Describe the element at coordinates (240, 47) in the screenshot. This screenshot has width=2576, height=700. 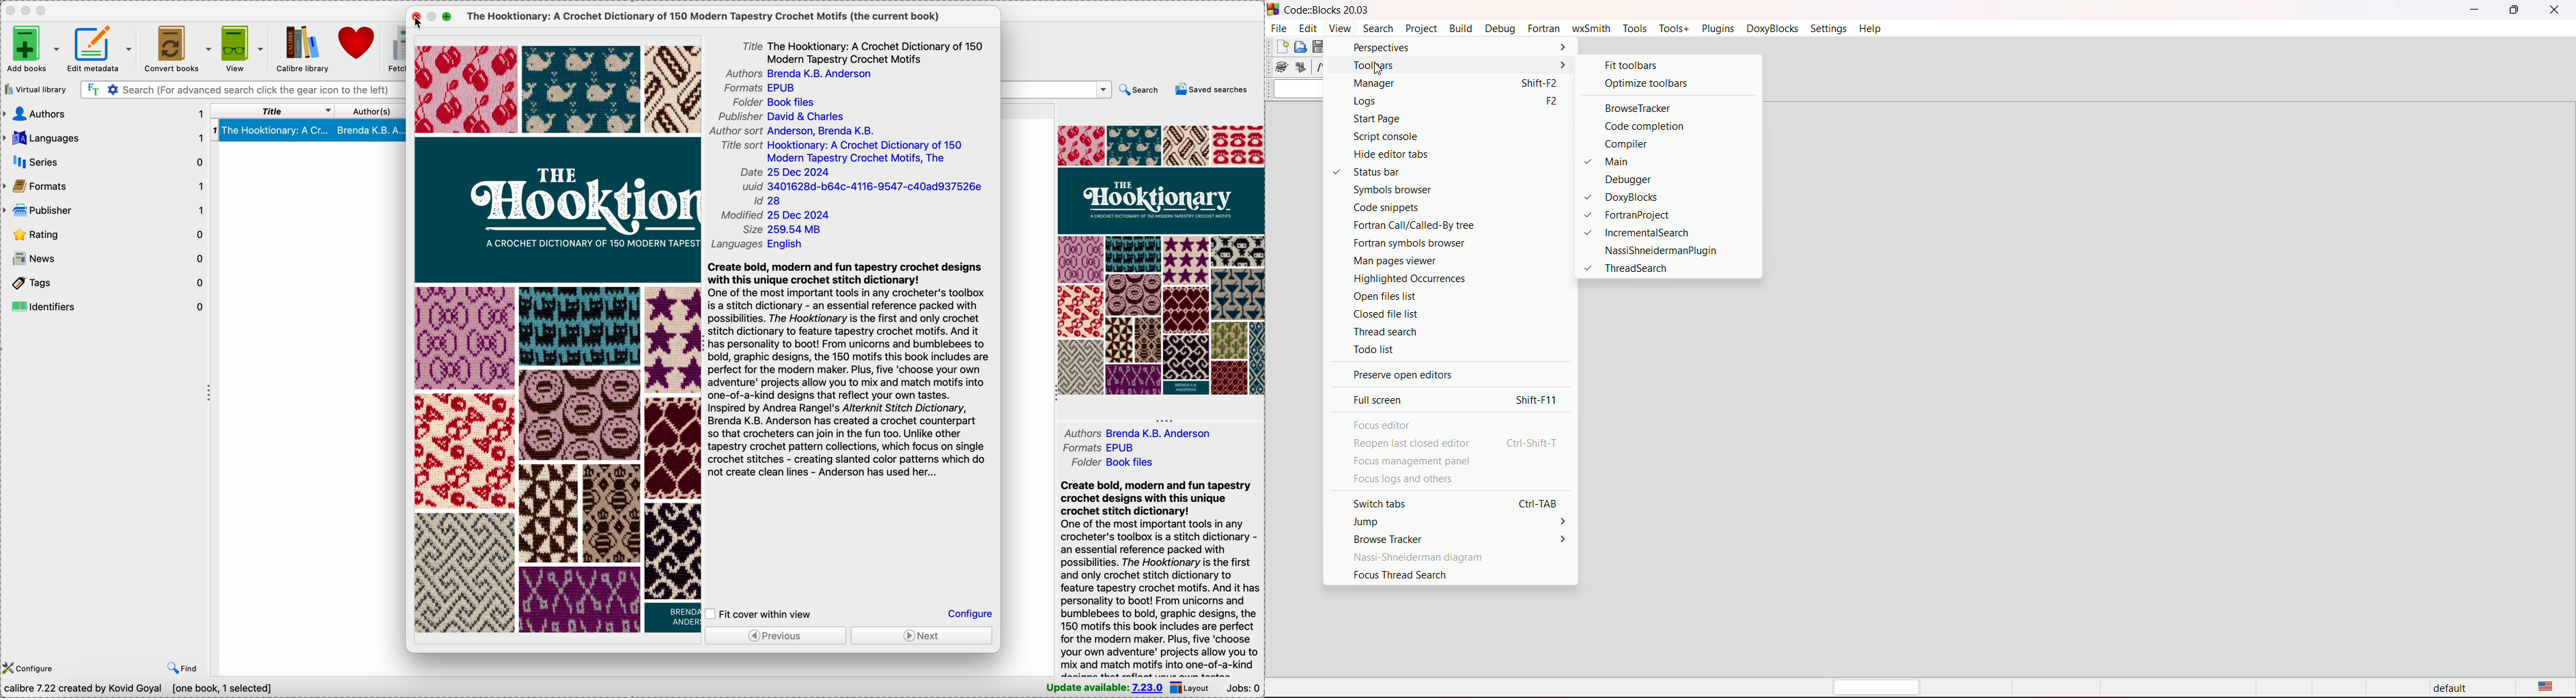
I see `view` at that location.